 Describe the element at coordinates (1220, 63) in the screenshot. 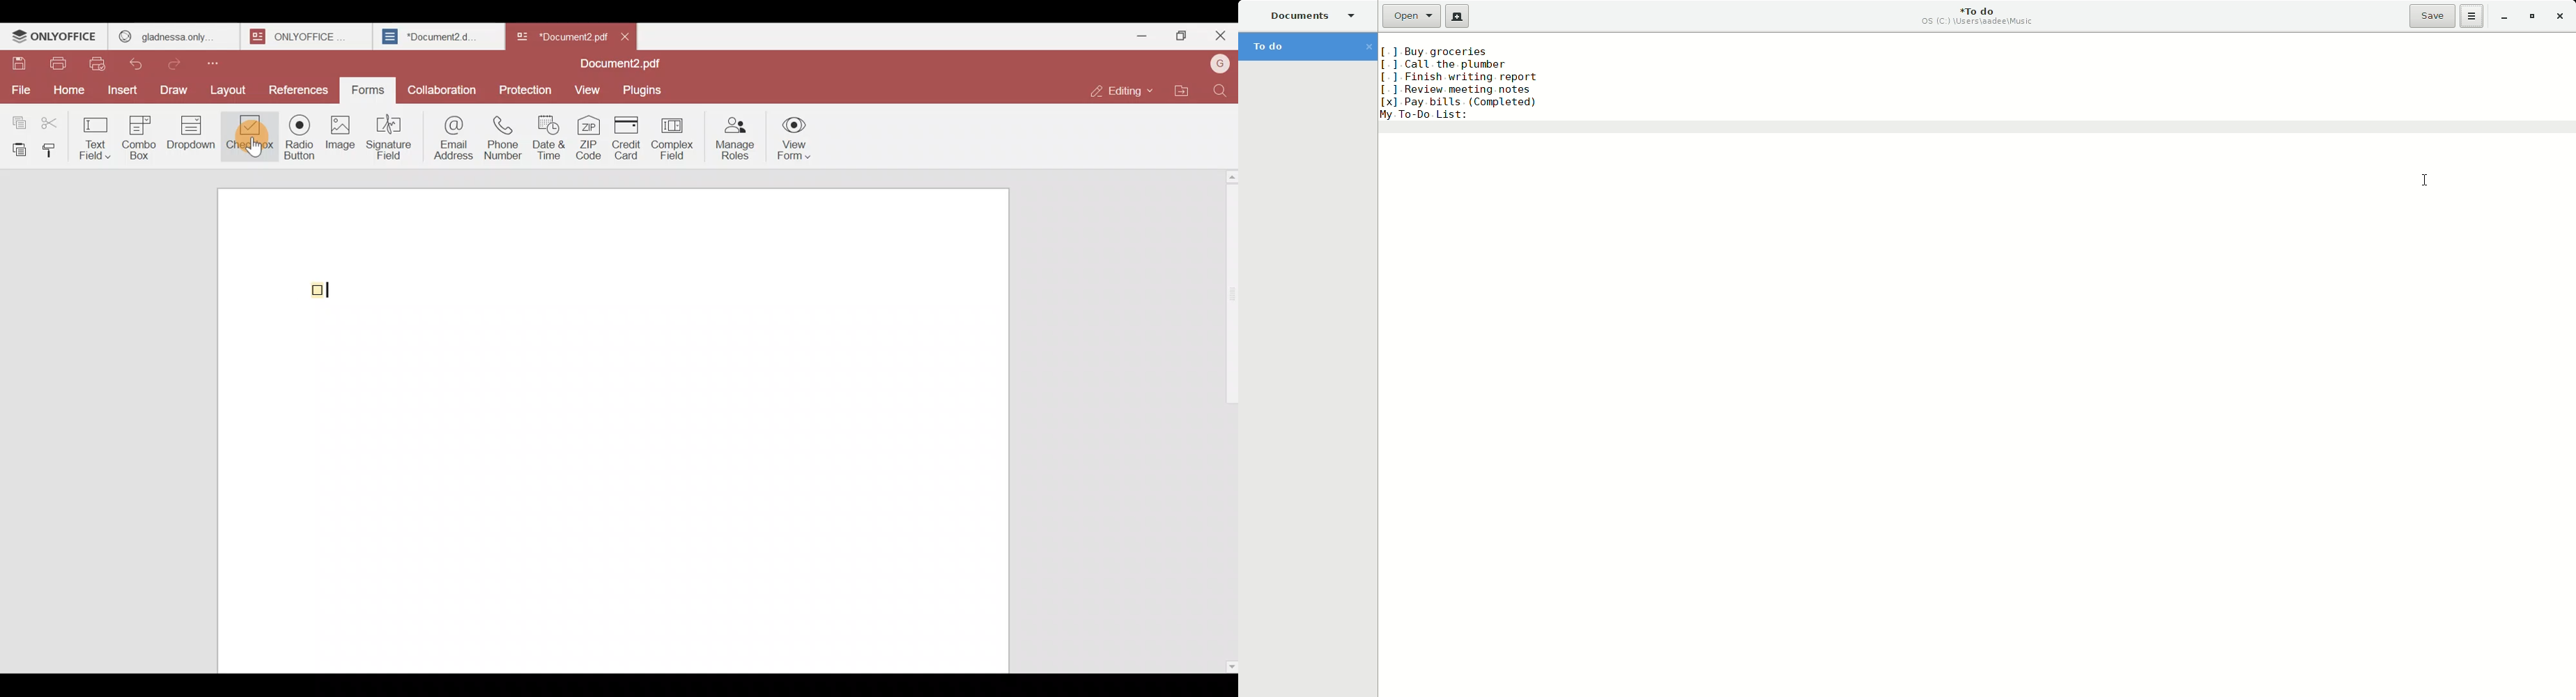

I see `Account name` at that location.